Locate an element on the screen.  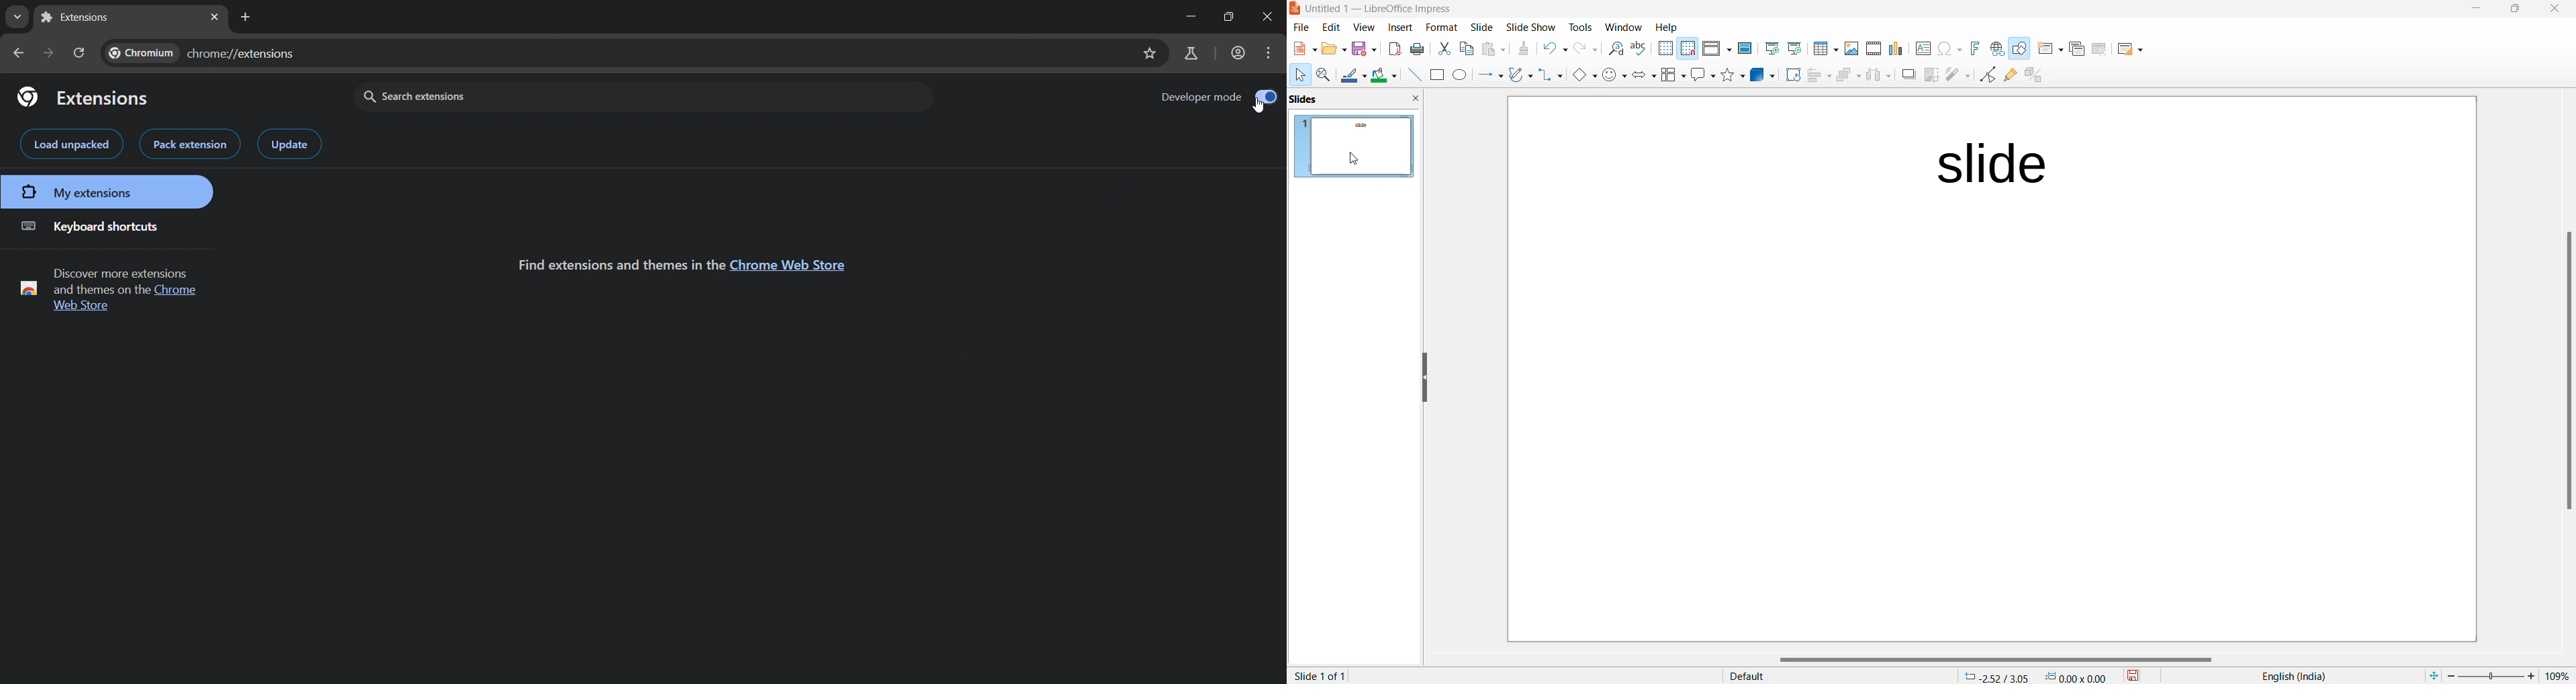
insert hyperlink is located at coordinates (1996, 48).